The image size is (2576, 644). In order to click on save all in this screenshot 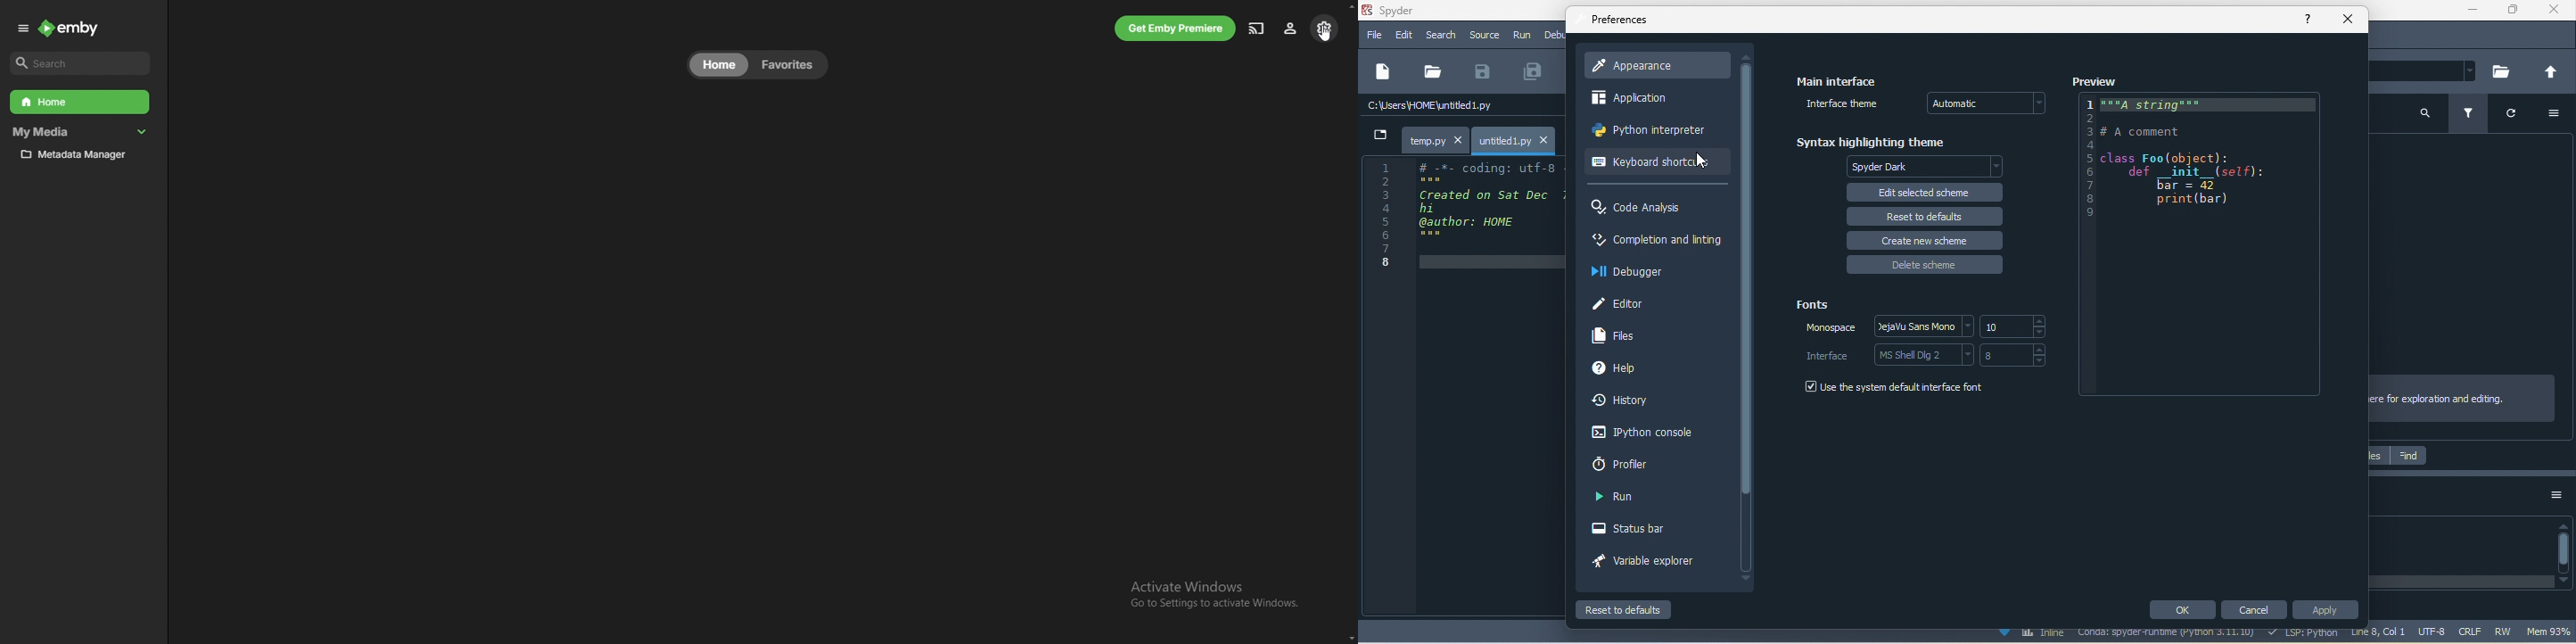, I will do `click(1538, 71)`.